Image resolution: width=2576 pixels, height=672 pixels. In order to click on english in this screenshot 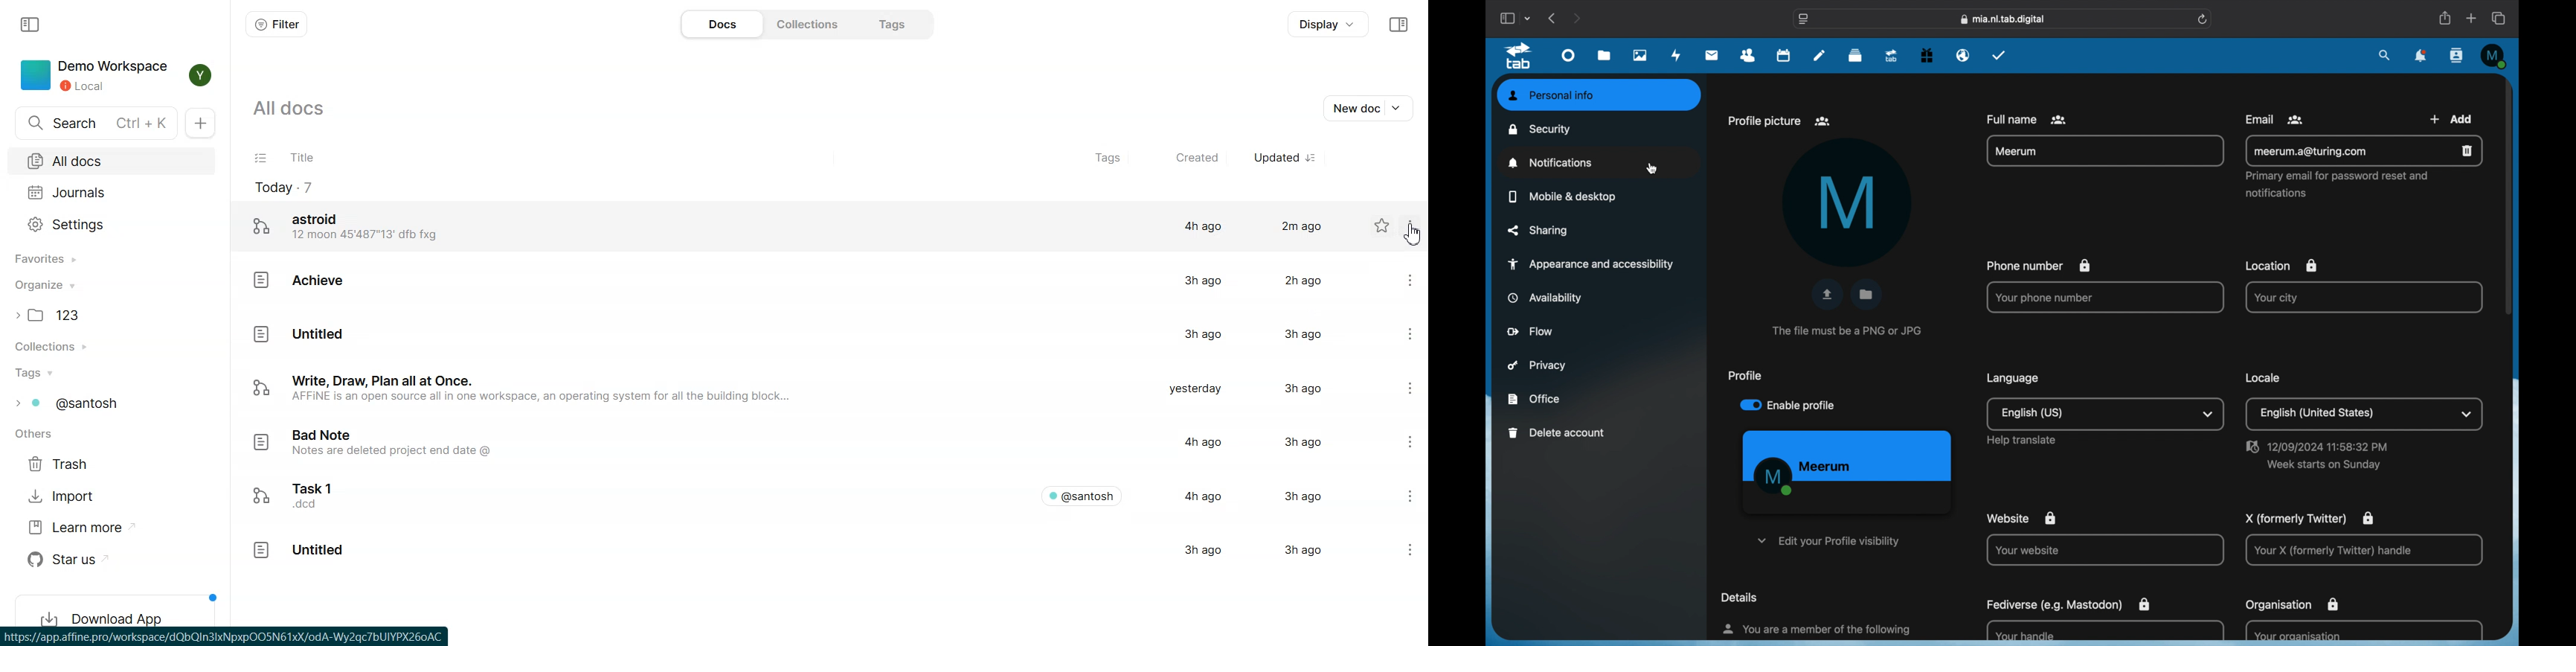, I will do `click(2317, 412)`.